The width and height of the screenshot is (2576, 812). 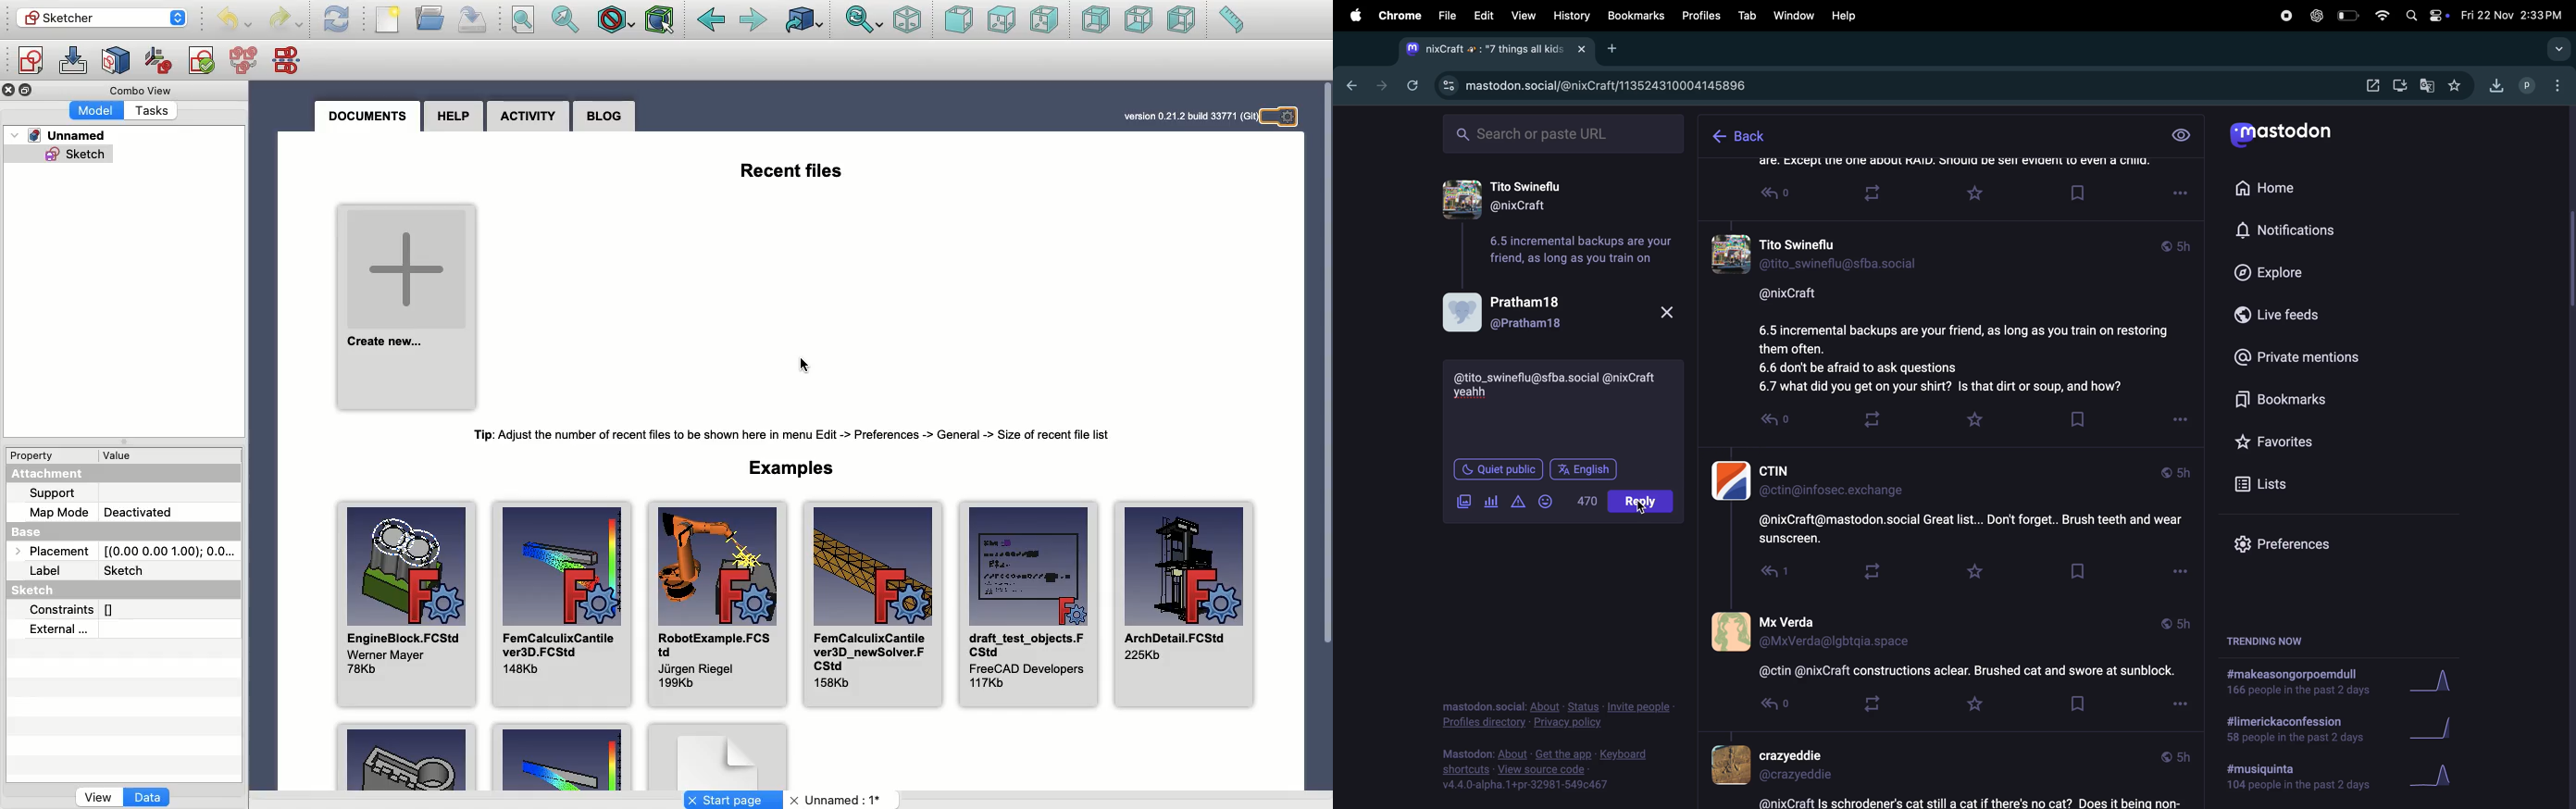 I want to click on search bar, so click(x=1563, y=135).